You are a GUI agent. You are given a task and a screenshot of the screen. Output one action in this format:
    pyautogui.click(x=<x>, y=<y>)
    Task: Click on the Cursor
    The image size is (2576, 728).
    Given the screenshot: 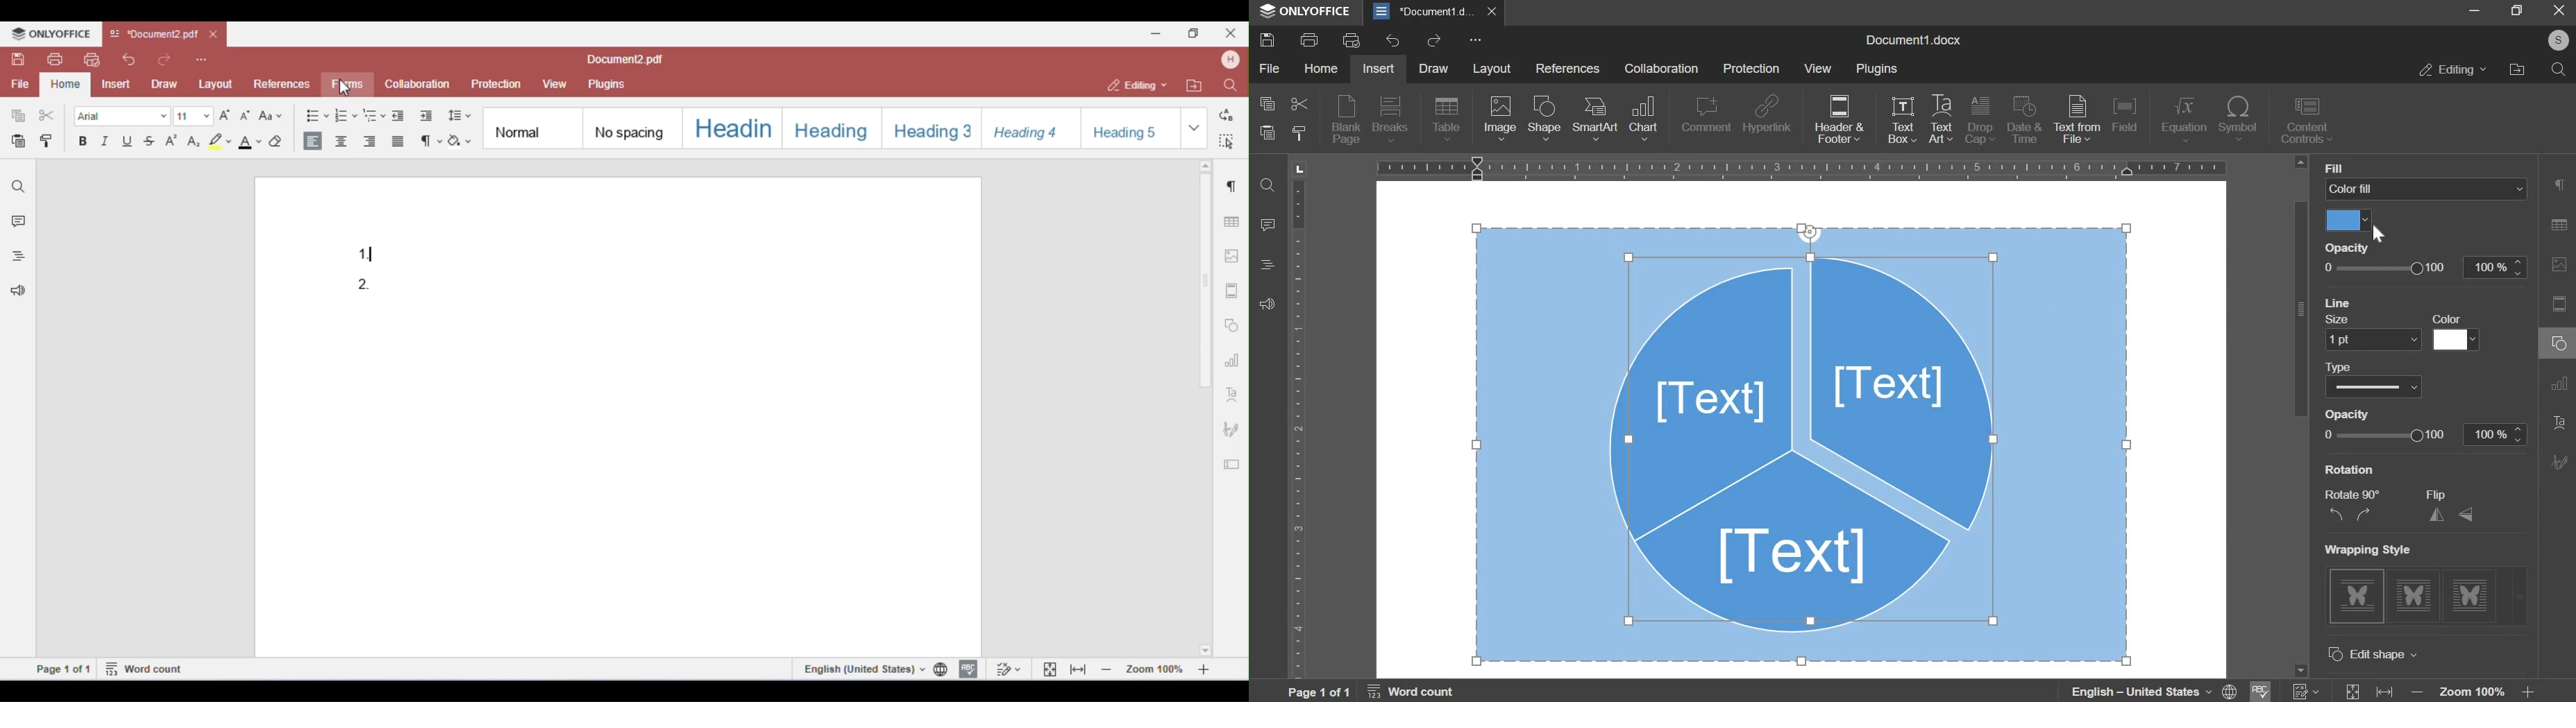 What is the action you would take?
    pyautogui.click(x=2366, y=234)
    